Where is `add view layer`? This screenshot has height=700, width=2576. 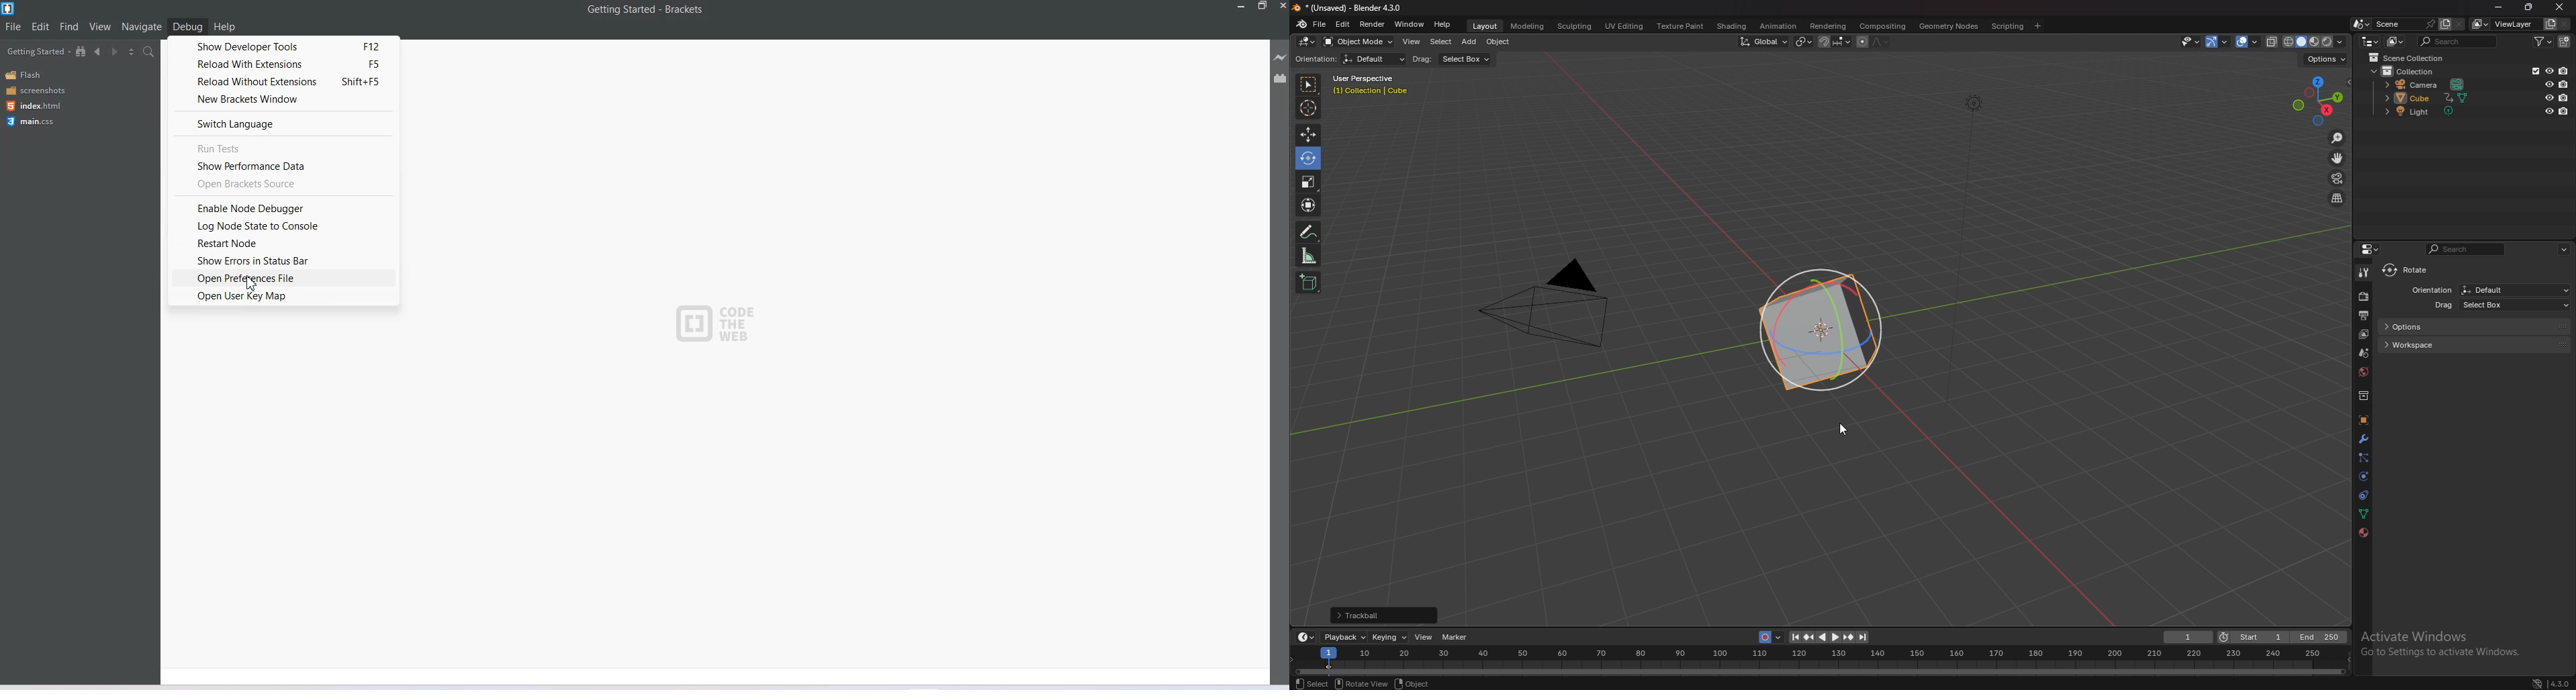 add view layer is located at coordinates (2551, 23).